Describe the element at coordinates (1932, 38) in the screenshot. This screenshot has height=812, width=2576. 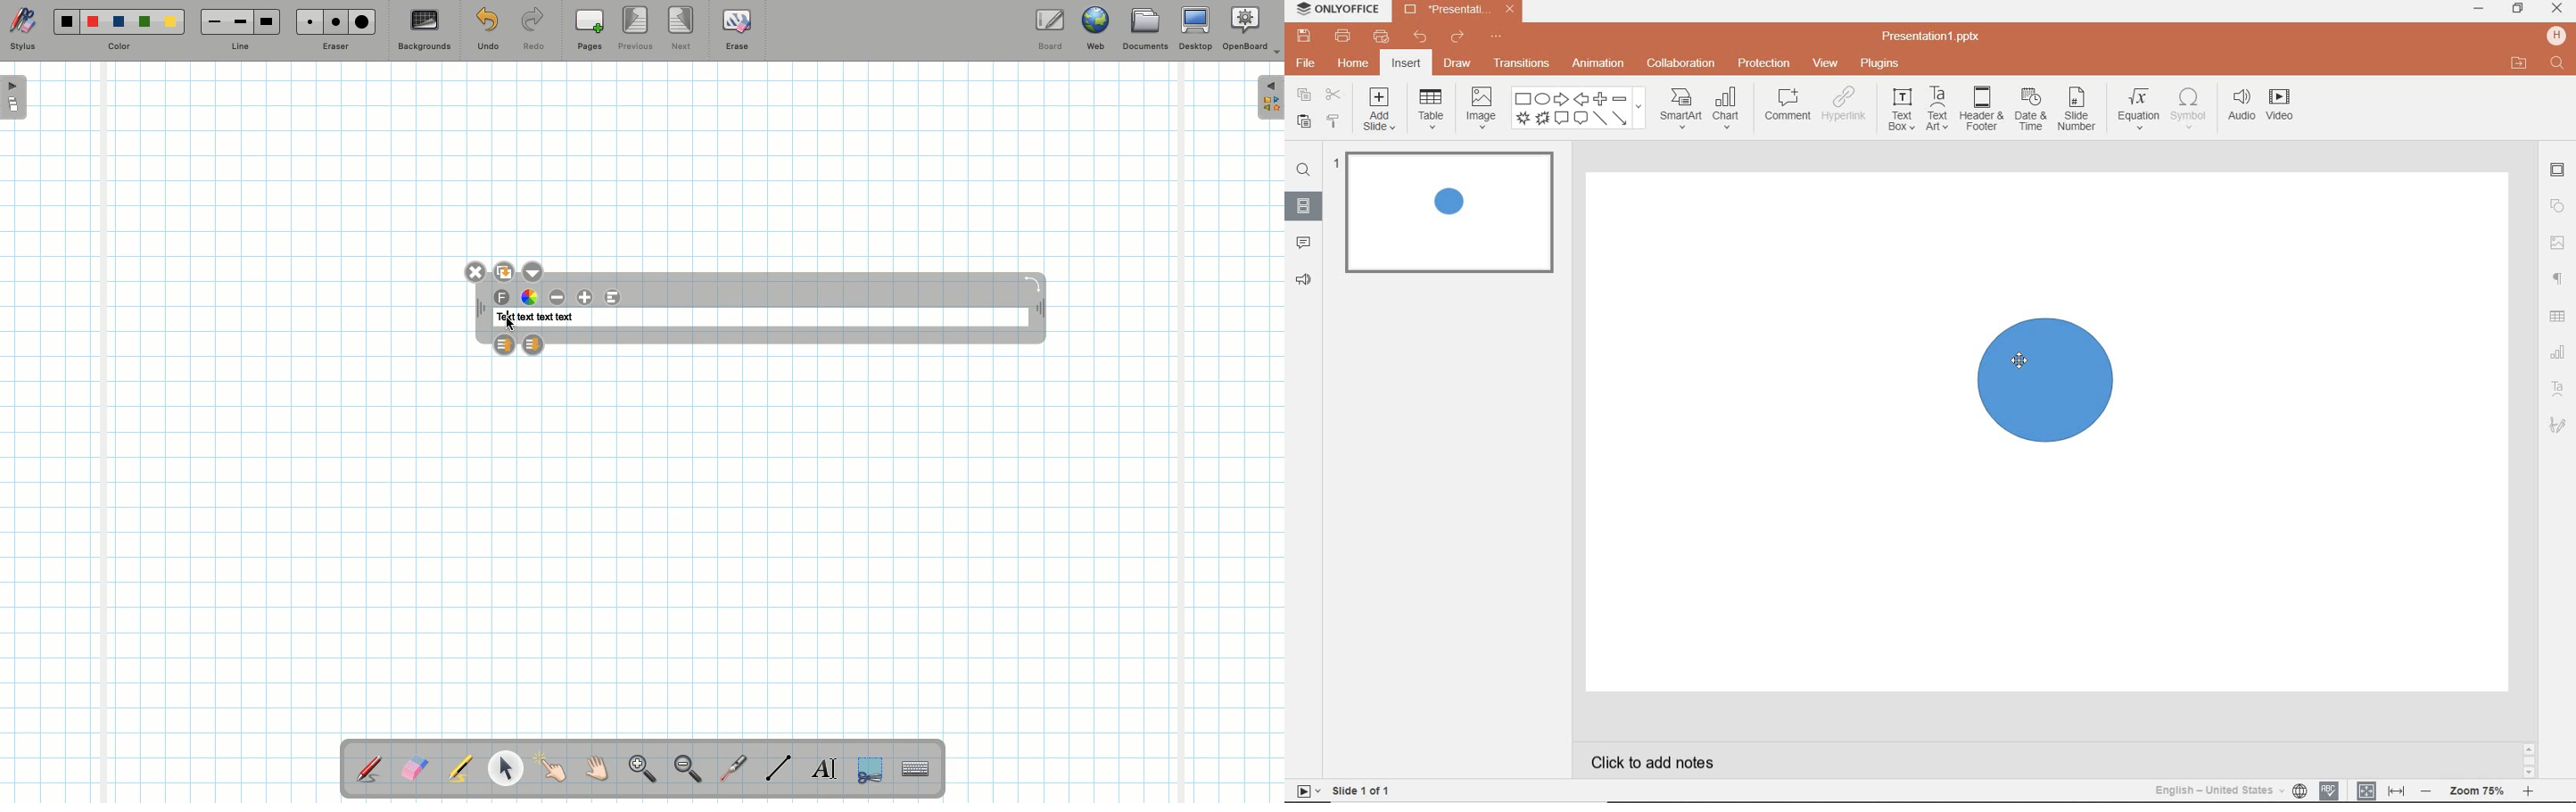
I see `file name` at that location.